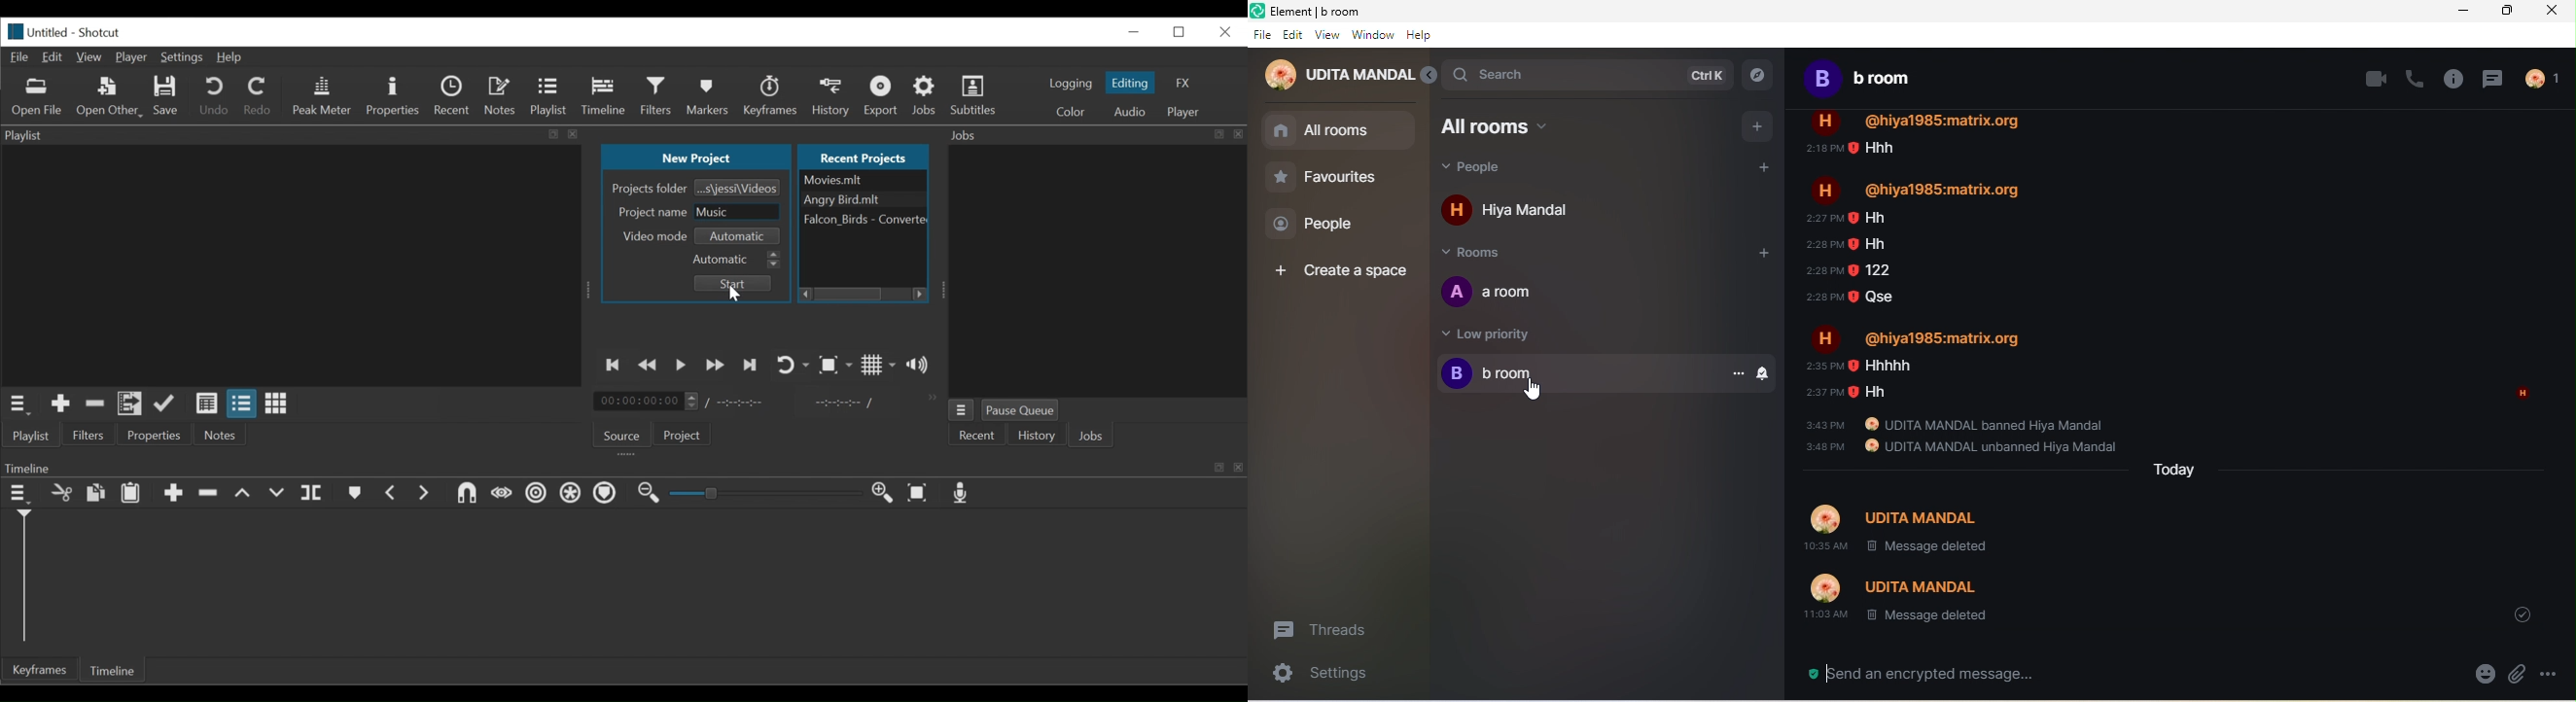  I want to click on expand, so click(1429, 75).